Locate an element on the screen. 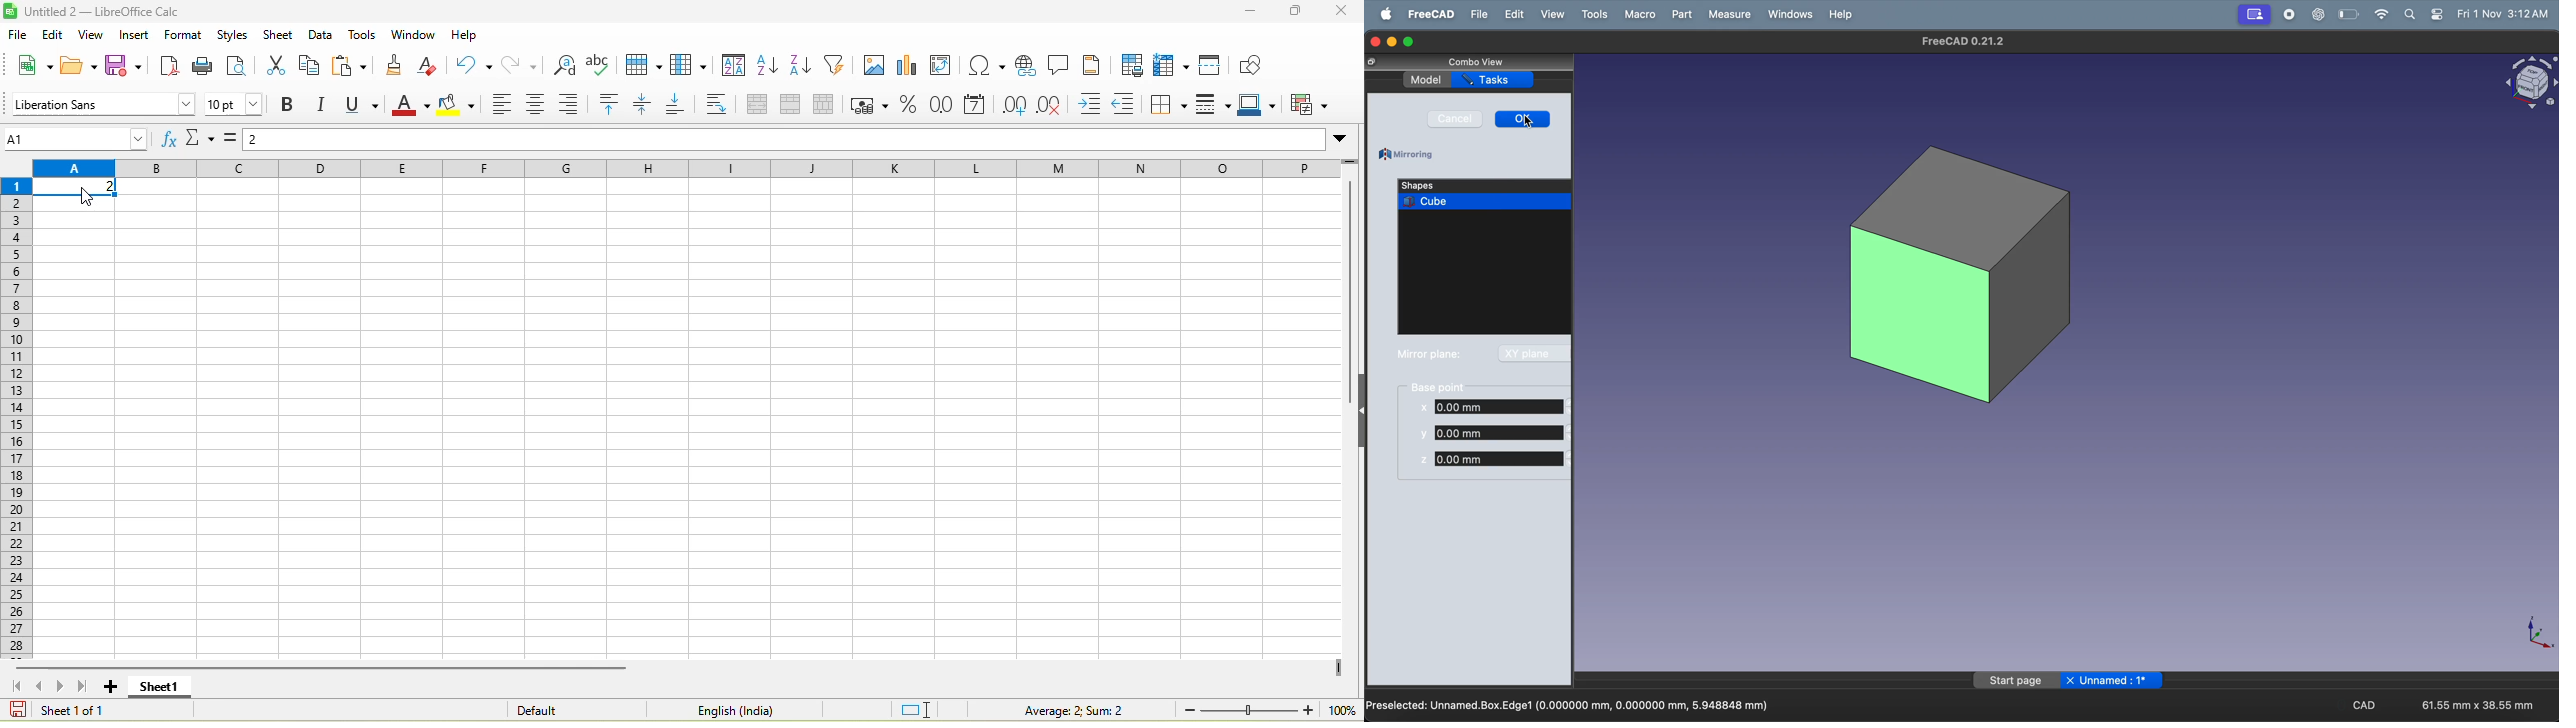 The width and height of the screenshot is (2576, 728). insert is located at coordinates (136, 35).